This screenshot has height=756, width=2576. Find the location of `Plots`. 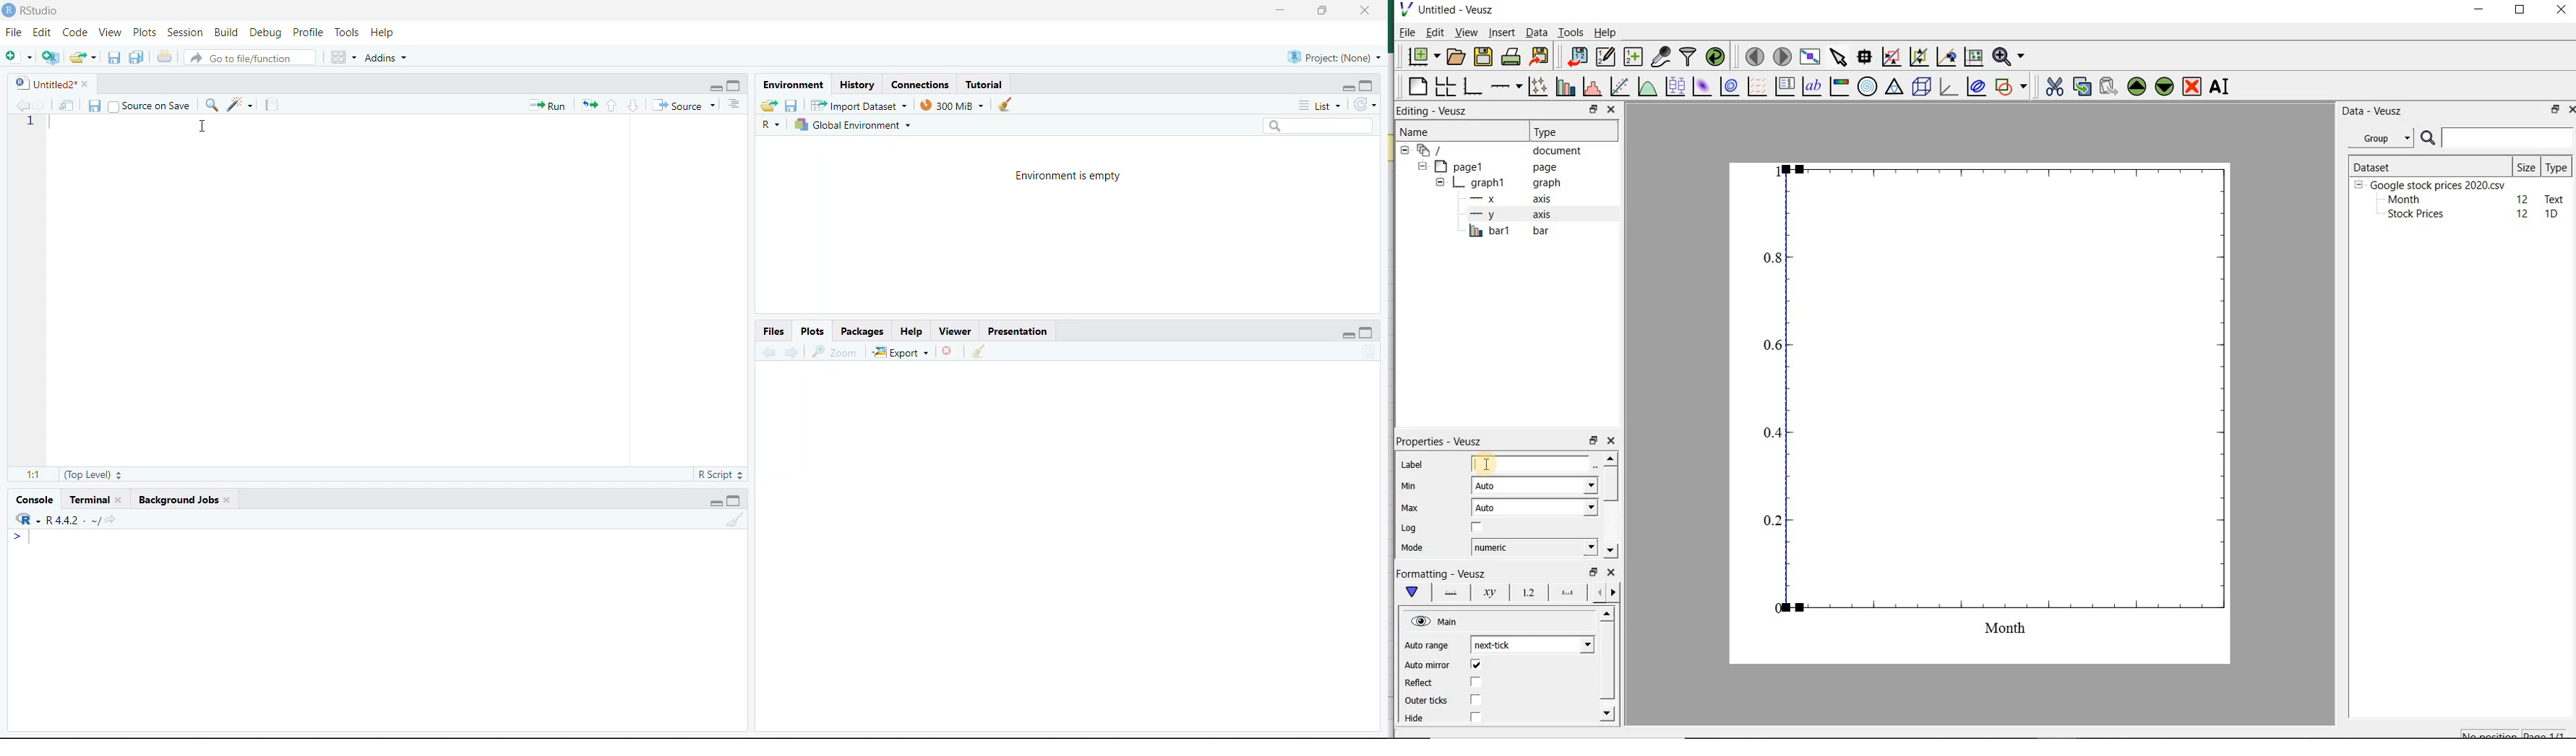

Plots is located at coordinates (144, 32).